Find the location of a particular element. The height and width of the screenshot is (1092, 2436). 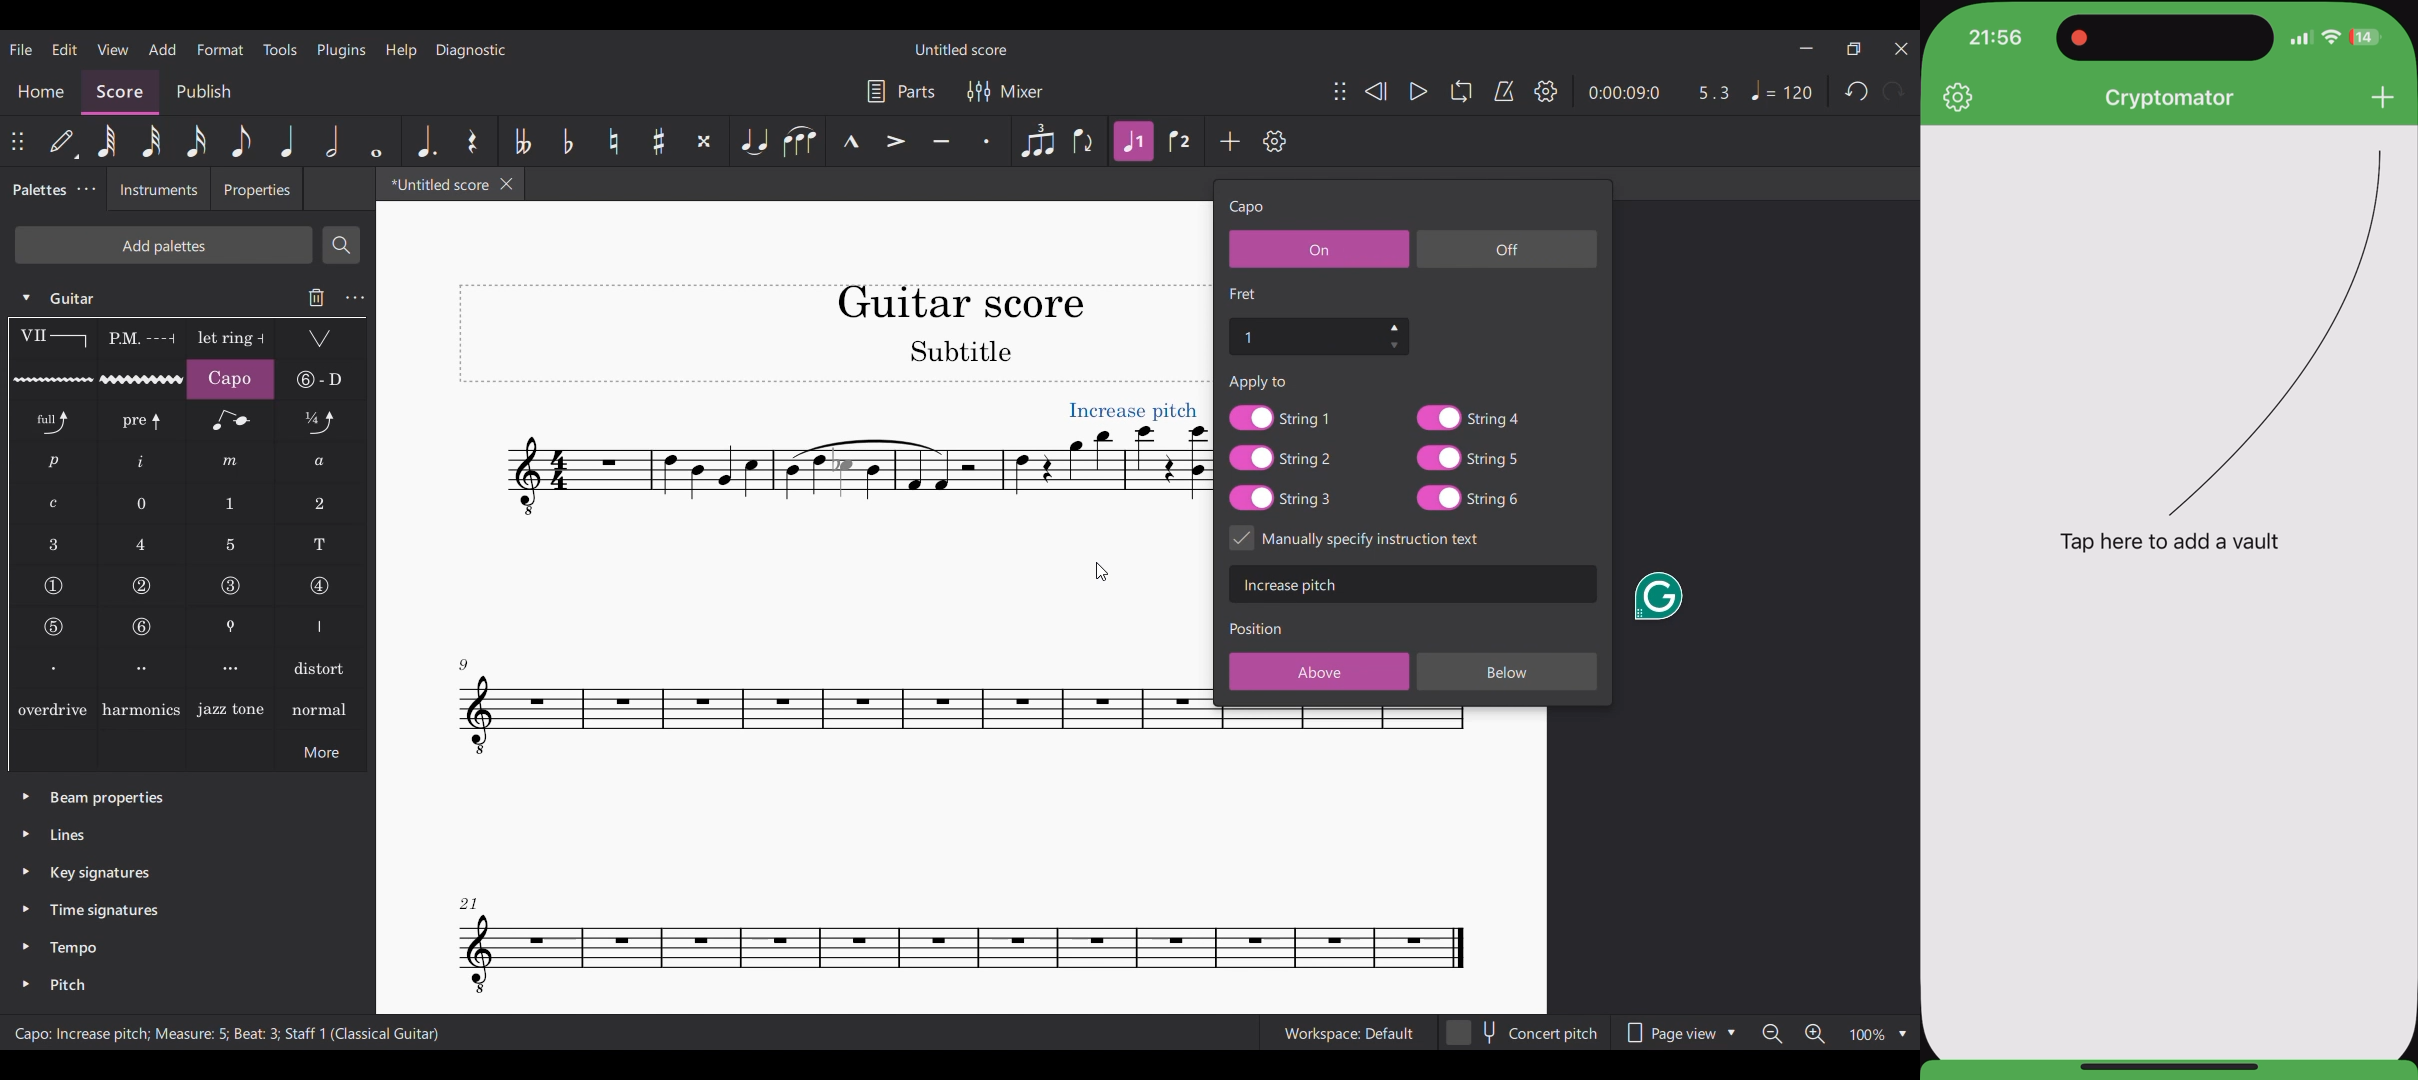

On is located at coordinates (1320, 249).